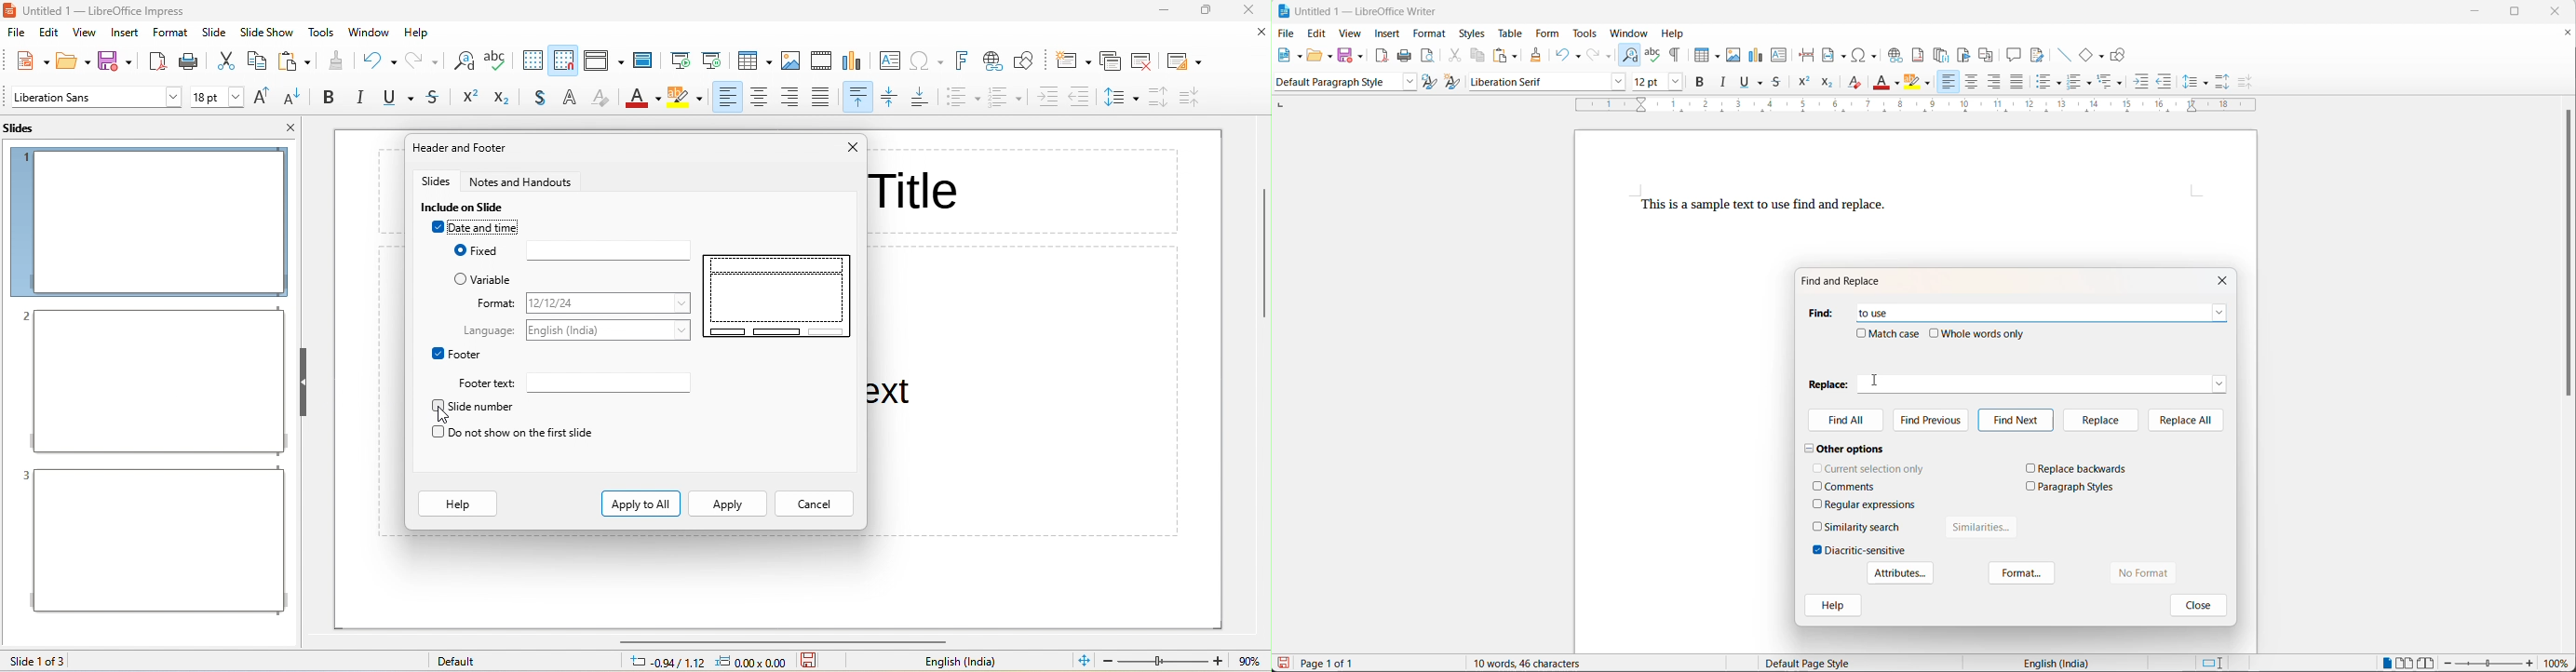 This screenshot has width=2576, height=672. What do you see at coordinates (322, 32) in the screenshot?
I see `tools` at bounding box center [322, 32].